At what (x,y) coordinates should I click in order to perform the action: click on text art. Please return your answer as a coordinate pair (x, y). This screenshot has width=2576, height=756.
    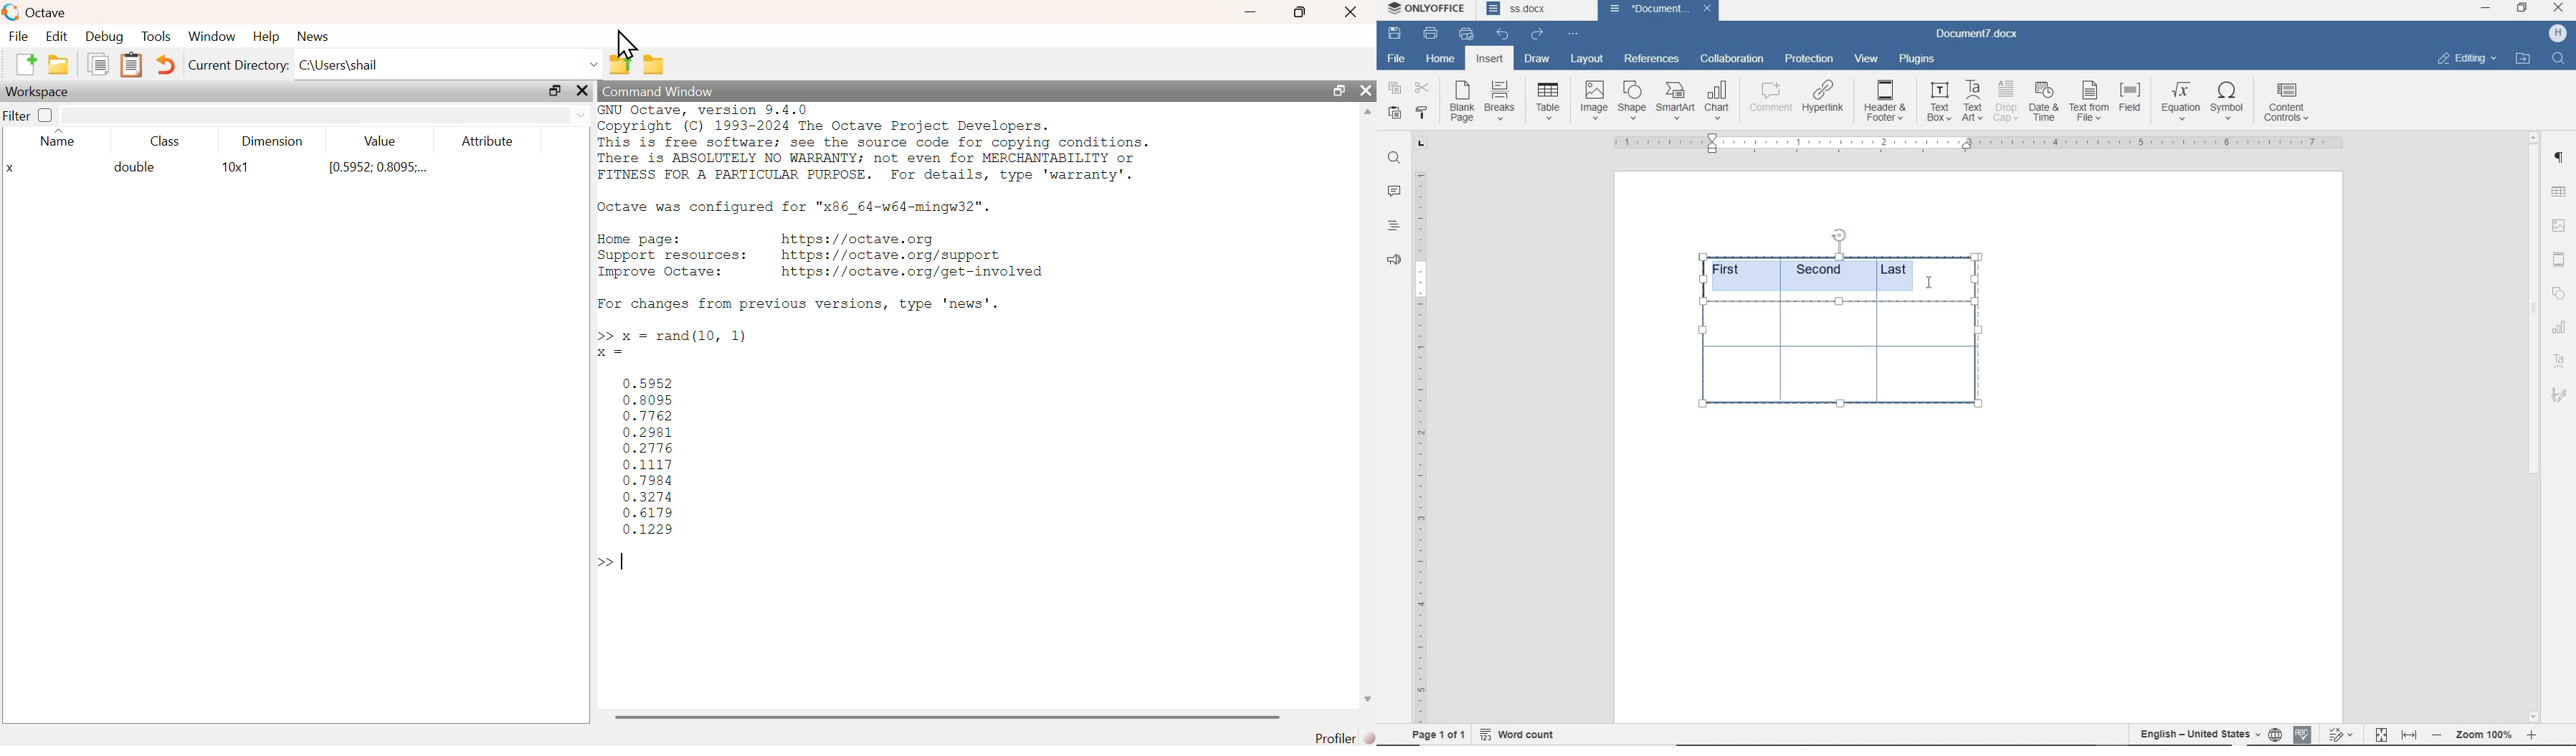
    Looking at the image, I should click on (1973, 101).